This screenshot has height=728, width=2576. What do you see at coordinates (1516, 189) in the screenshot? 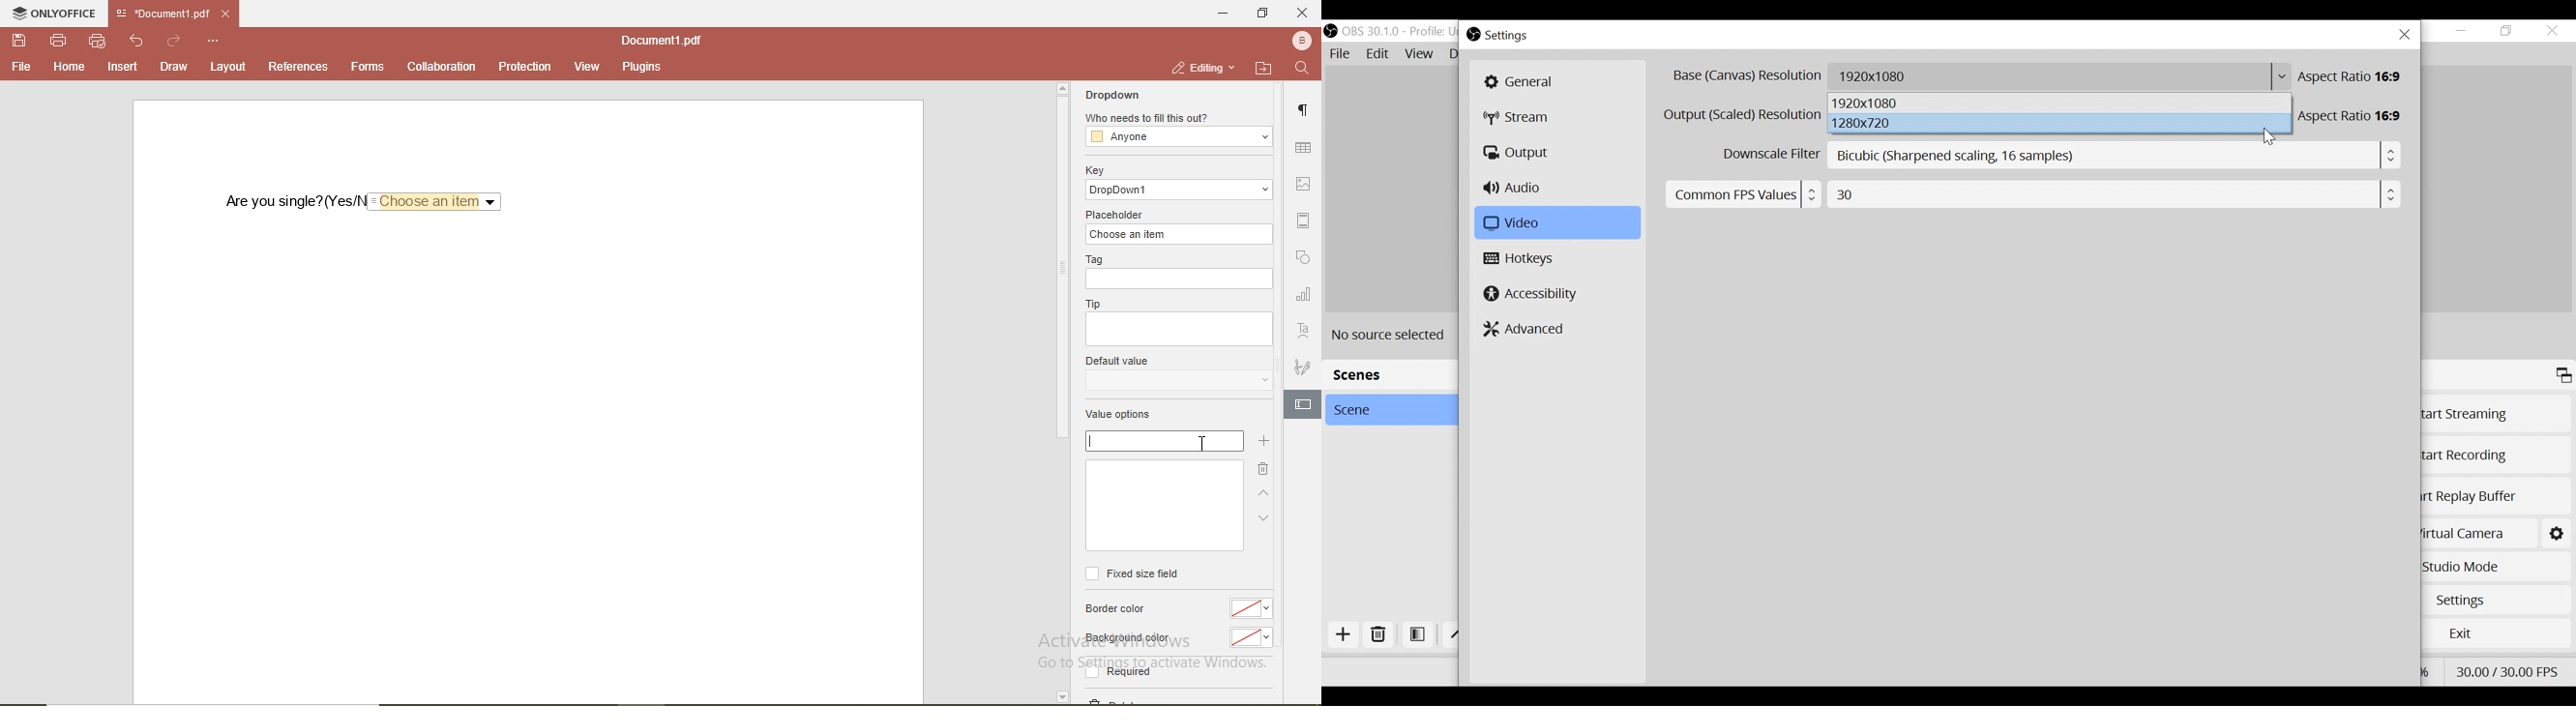
I see `Audio` at bounding box center [1516, 189].